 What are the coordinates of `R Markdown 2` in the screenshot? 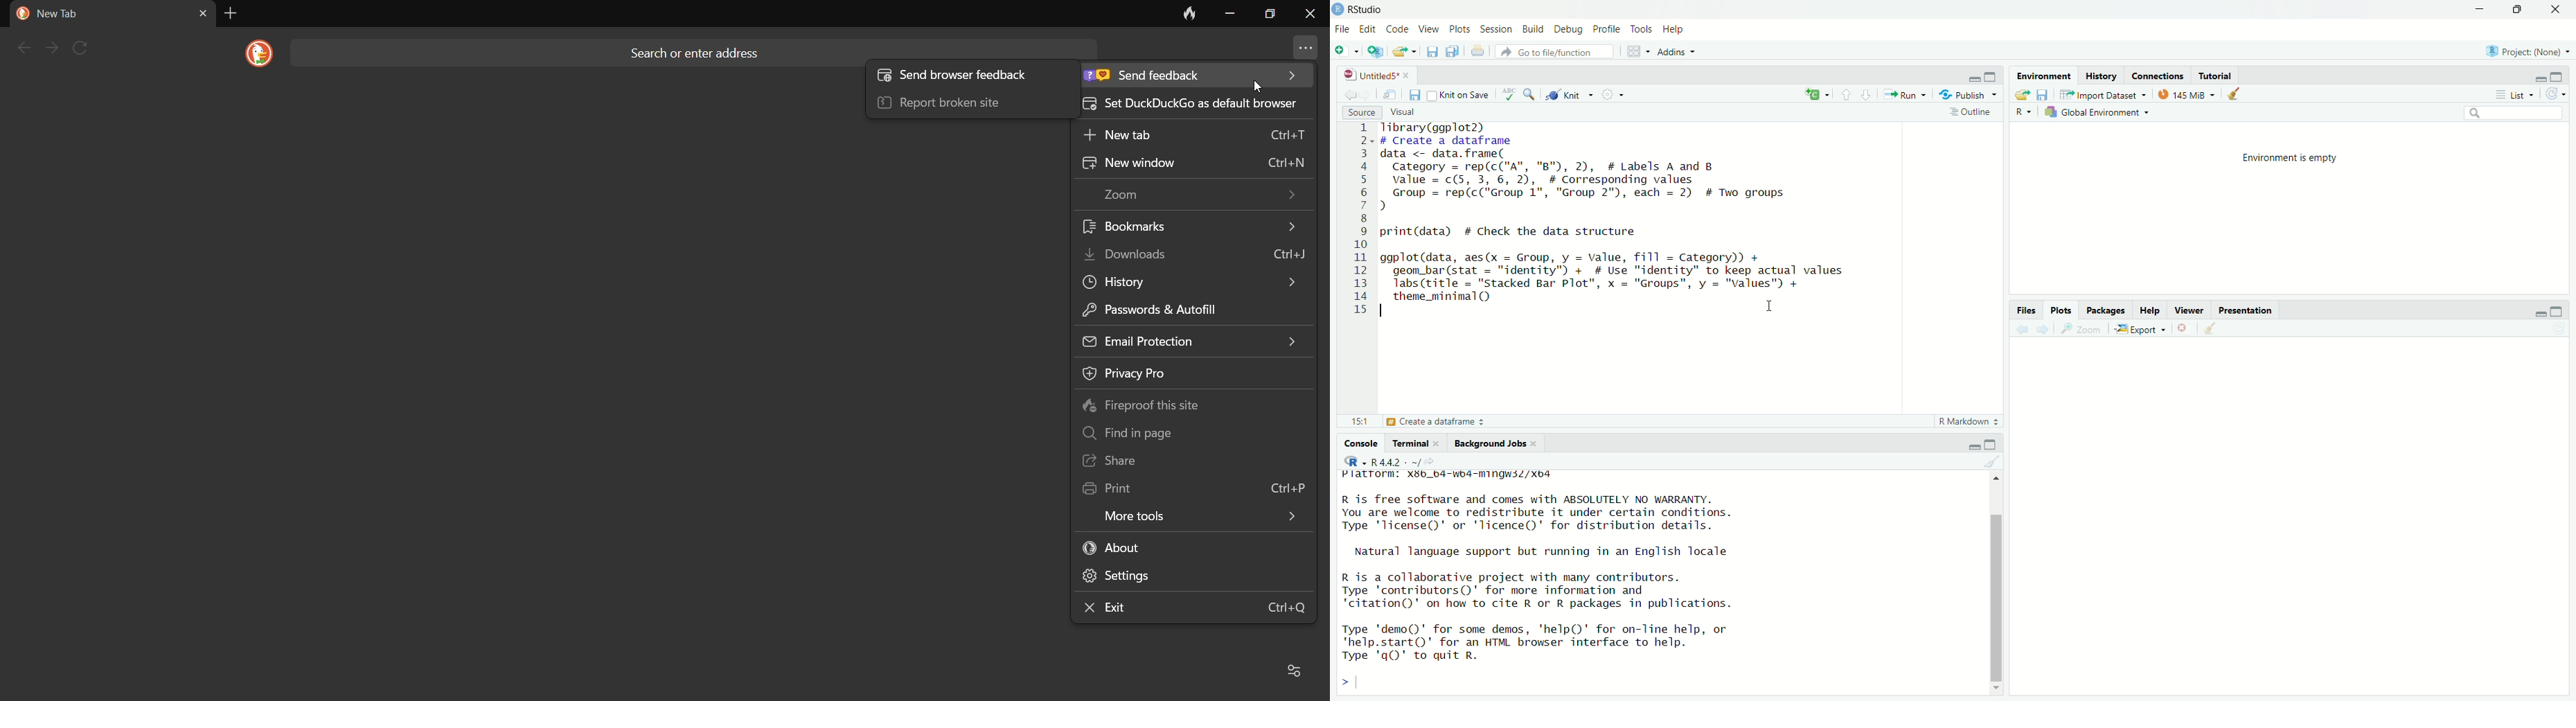 It's located at (1967, 422).